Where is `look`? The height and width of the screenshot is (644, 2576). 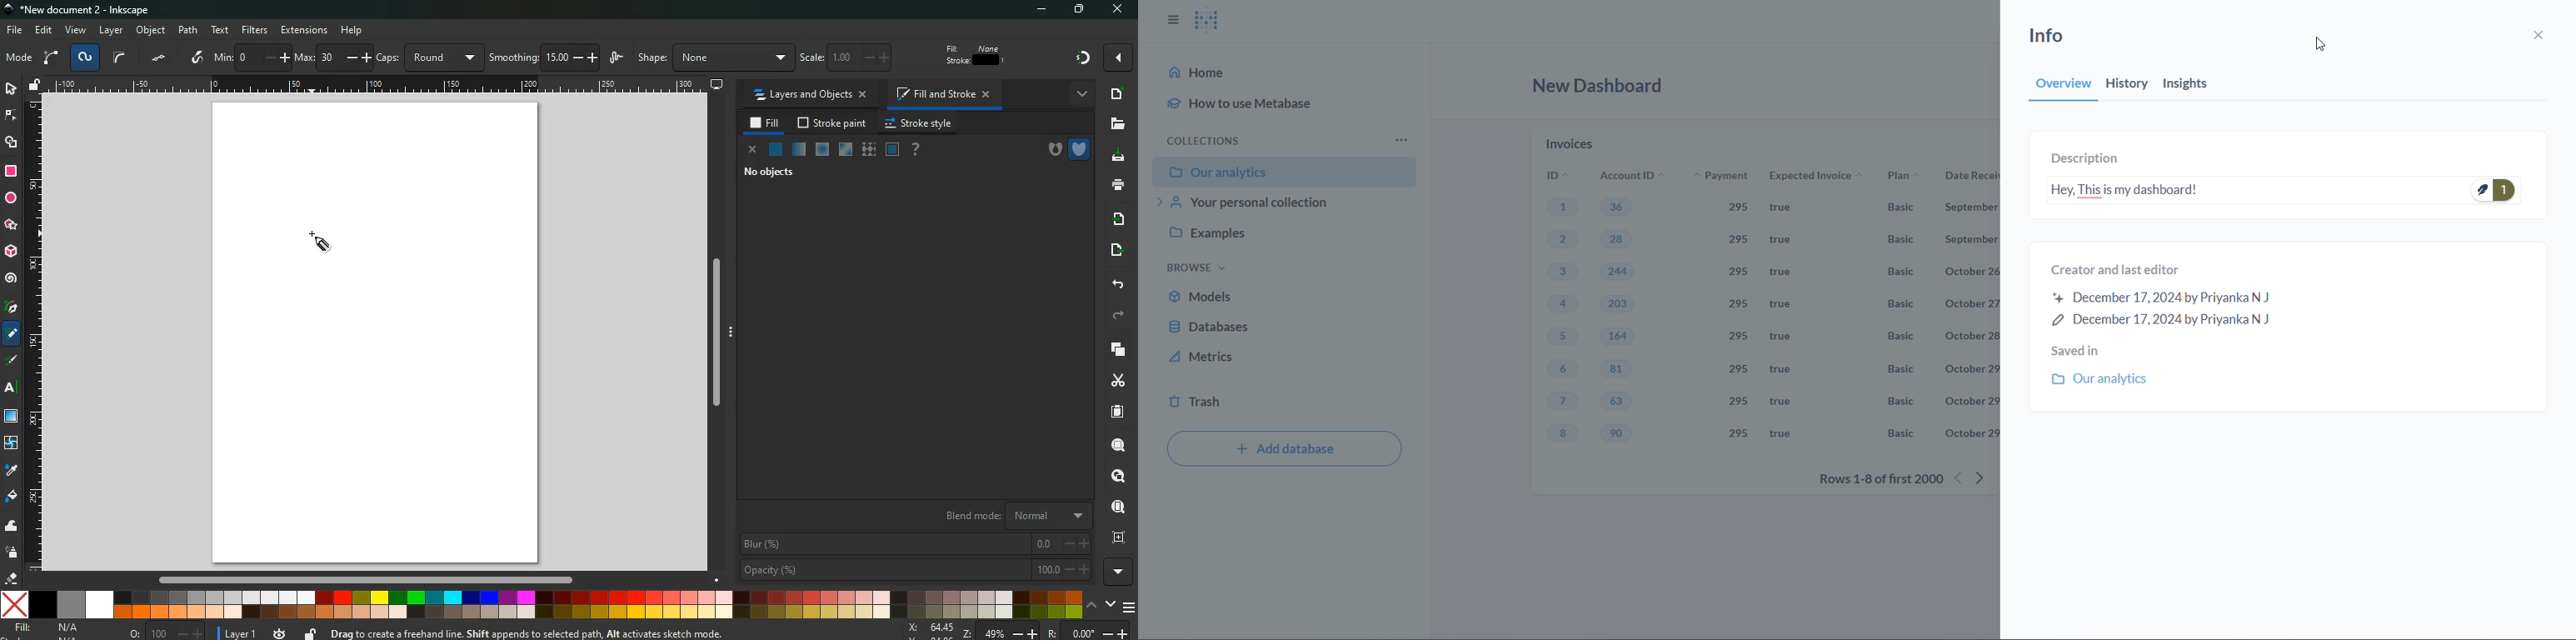
look is located at coordinates (1117, 476).